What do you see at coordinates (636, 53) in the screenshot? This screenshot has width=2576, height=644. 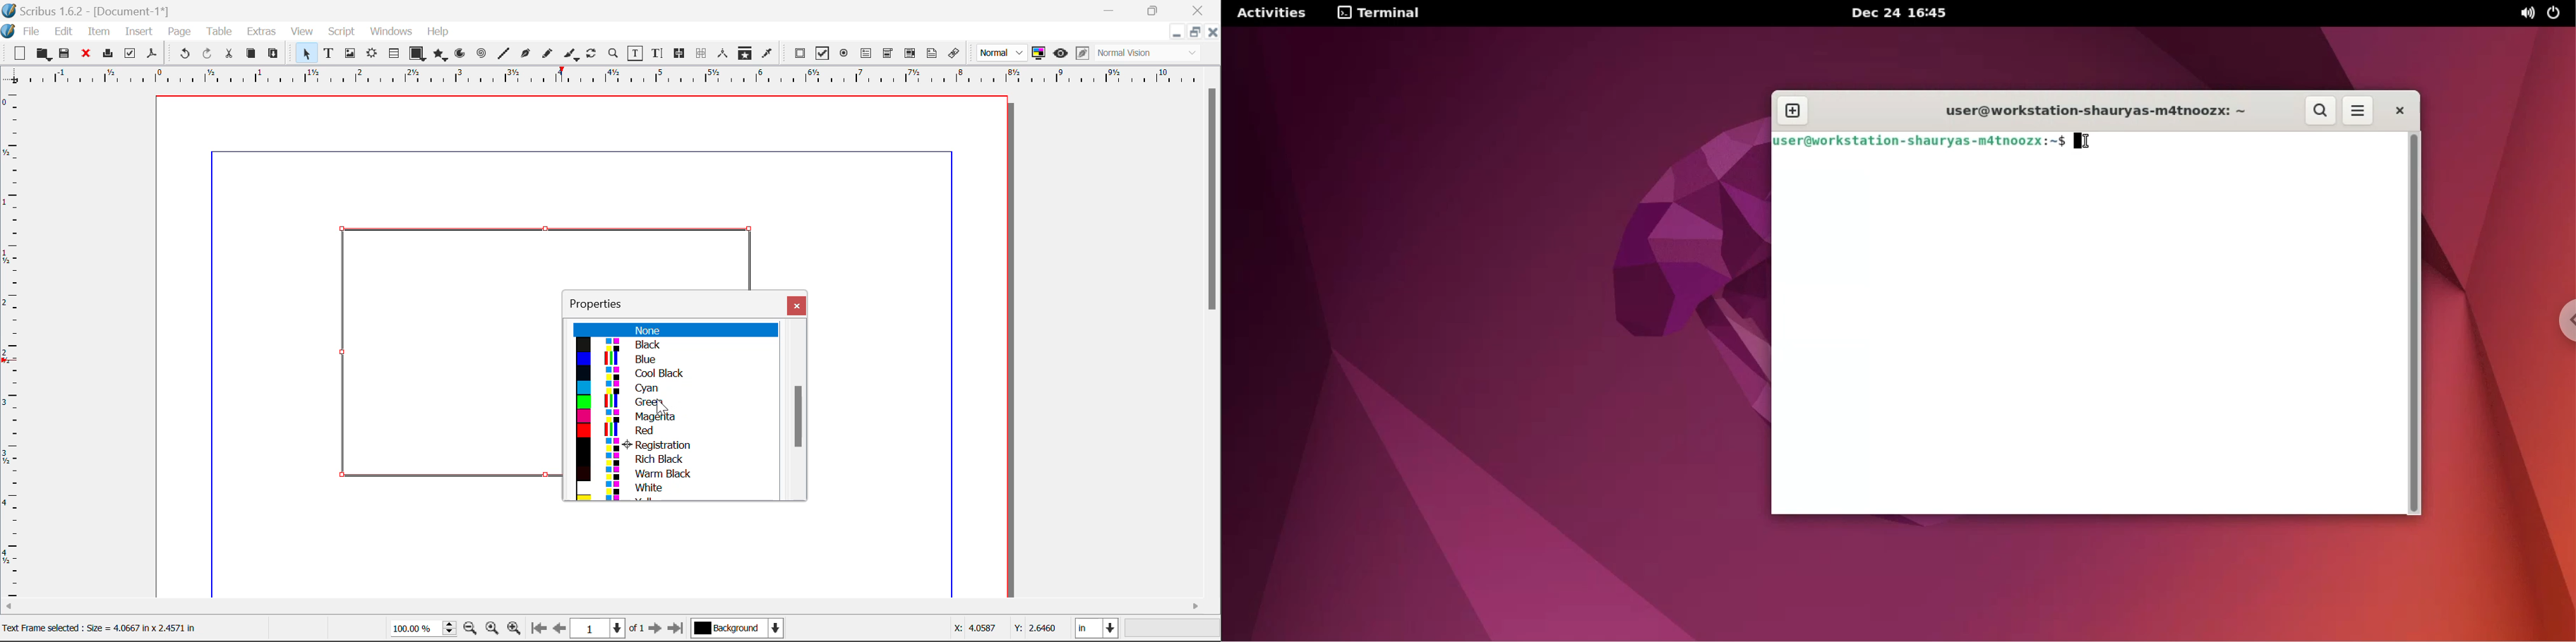 I see `Edit Contents of Frame` at bounding box center [636, 53].